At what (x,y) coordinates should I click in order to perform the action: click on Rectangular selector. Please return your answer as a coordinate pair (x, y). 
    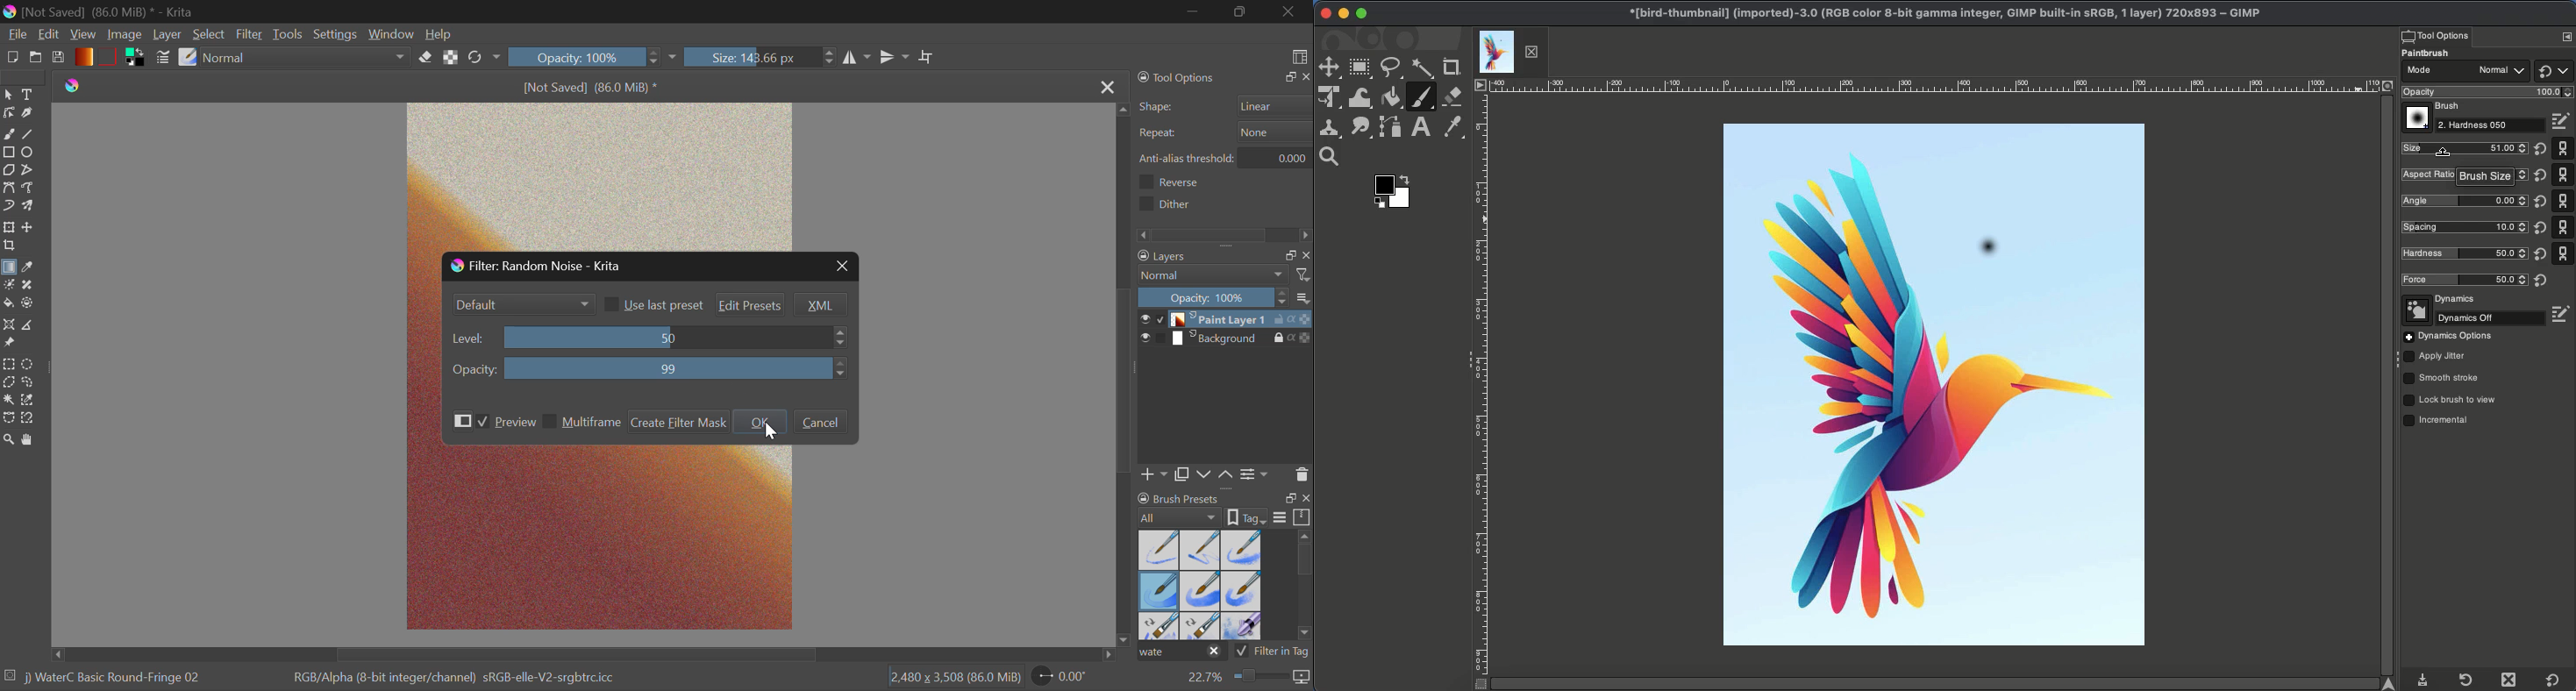
    Looking at the image, I should click on (1359, 68).